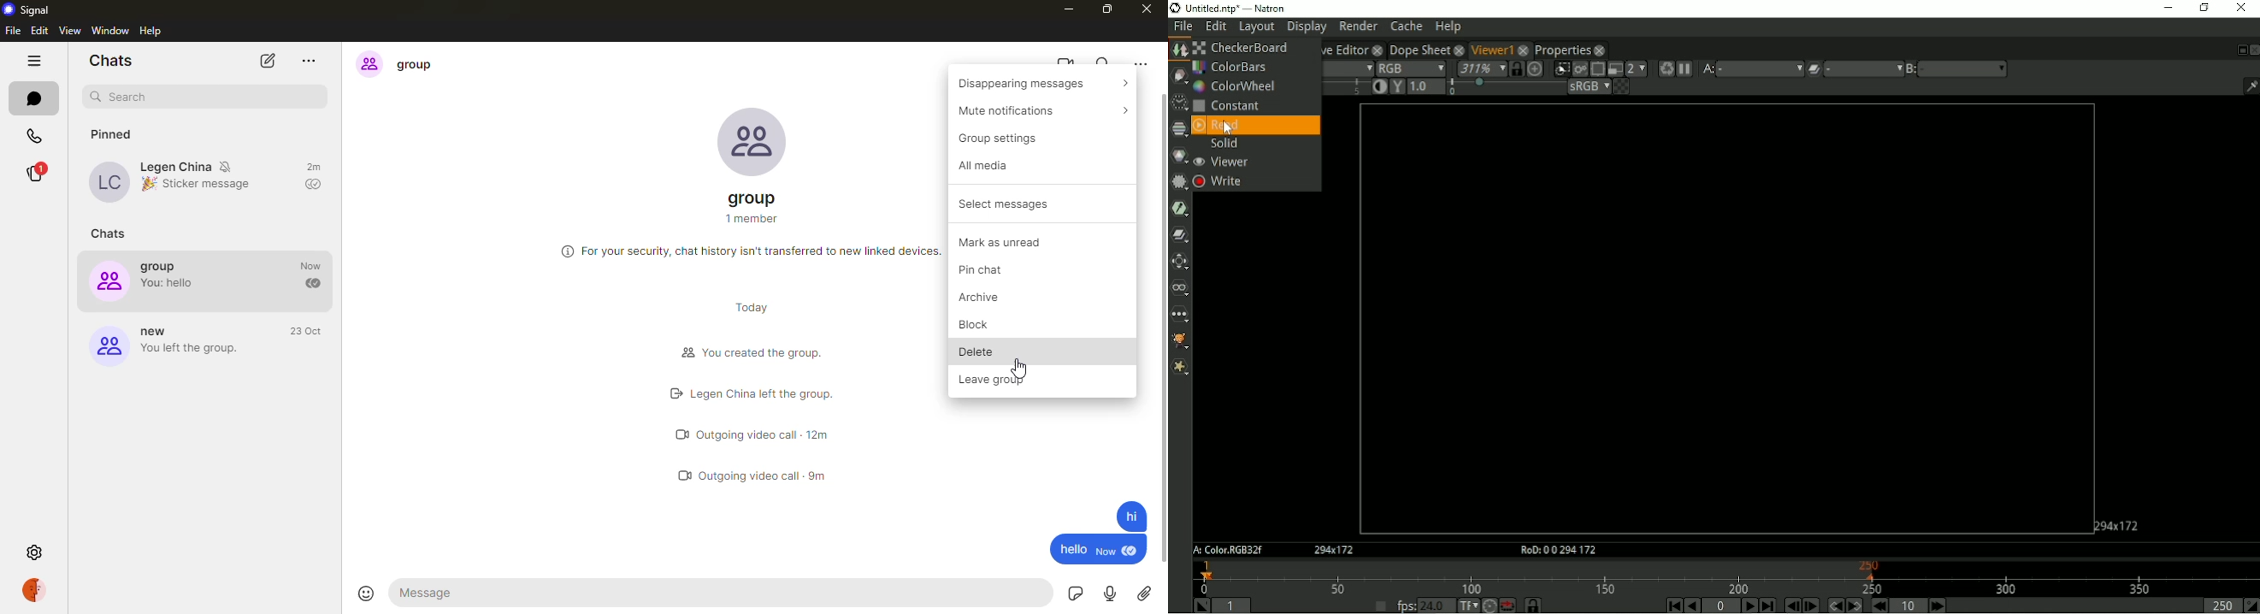 The height and width of the screenshot is (616, 2268). What do you see at coordinates (1005, 242) in the screenshot?
I see `mark as unread` at bounding box center [1005, 242].